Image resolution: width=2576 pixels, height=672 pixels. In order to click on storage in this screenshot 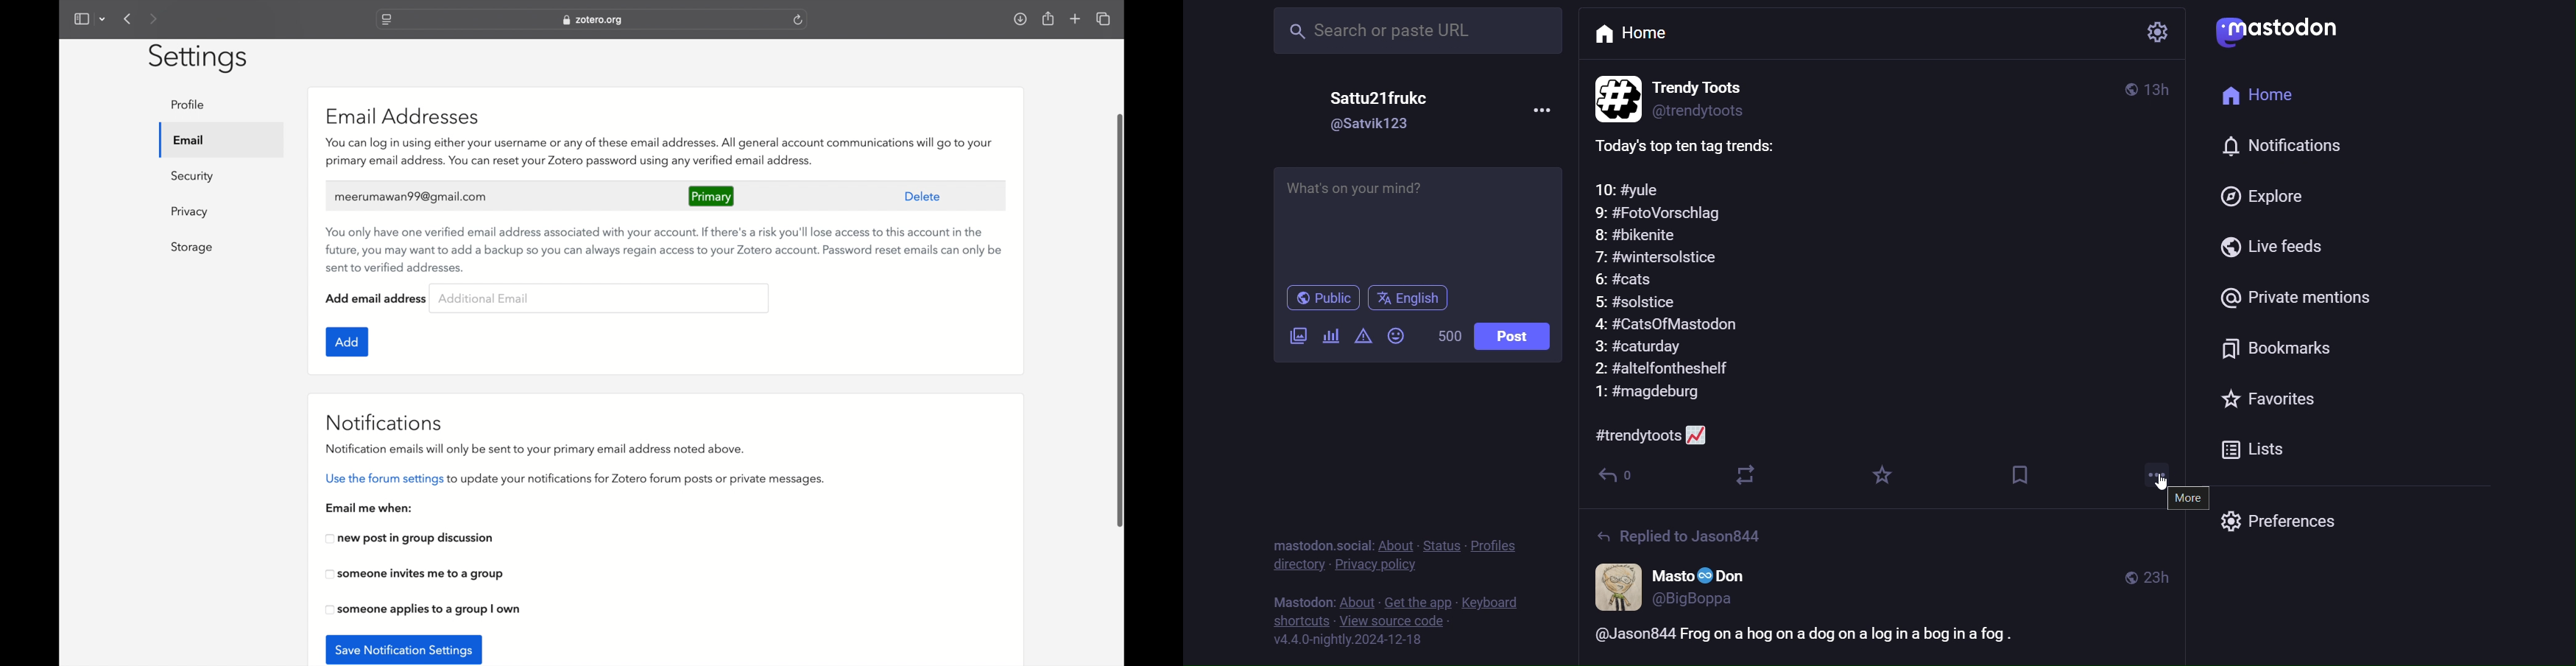, I will do `click(193, 247)`.